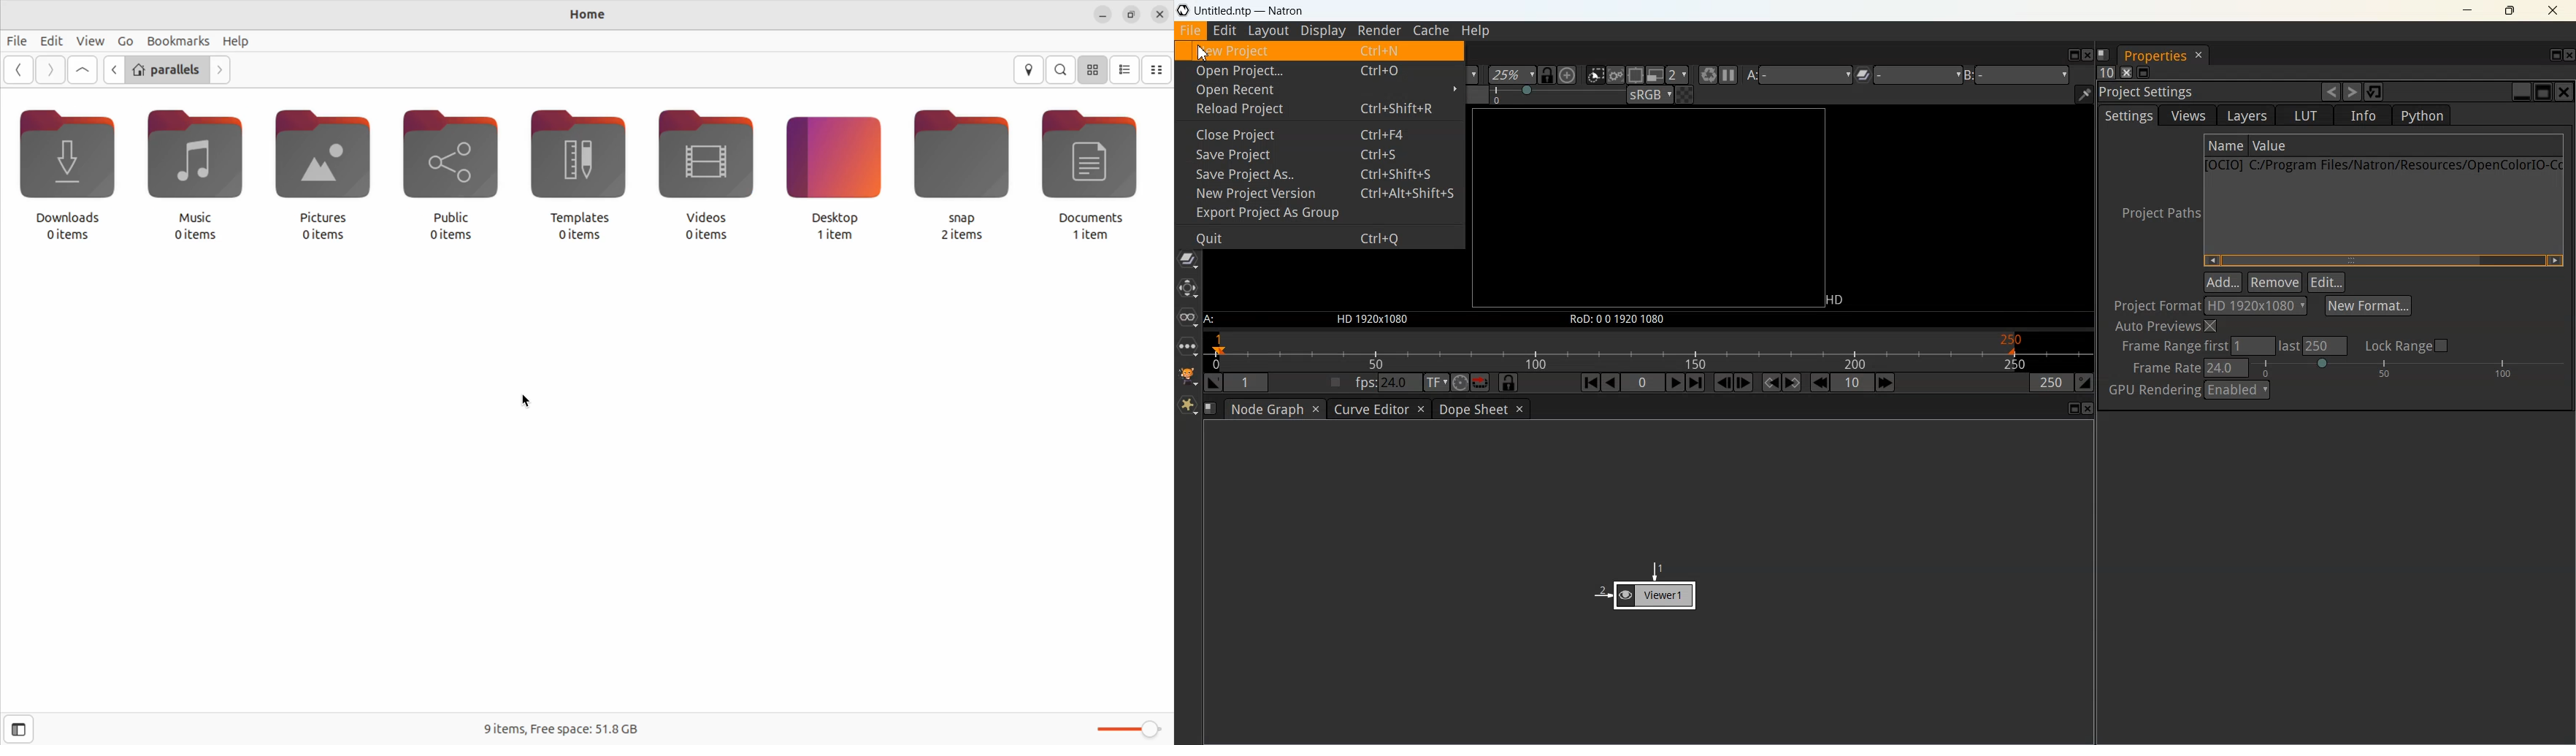  Describe the element at coordinates (1028, 69) in the screenshot. I see `location` at that location.